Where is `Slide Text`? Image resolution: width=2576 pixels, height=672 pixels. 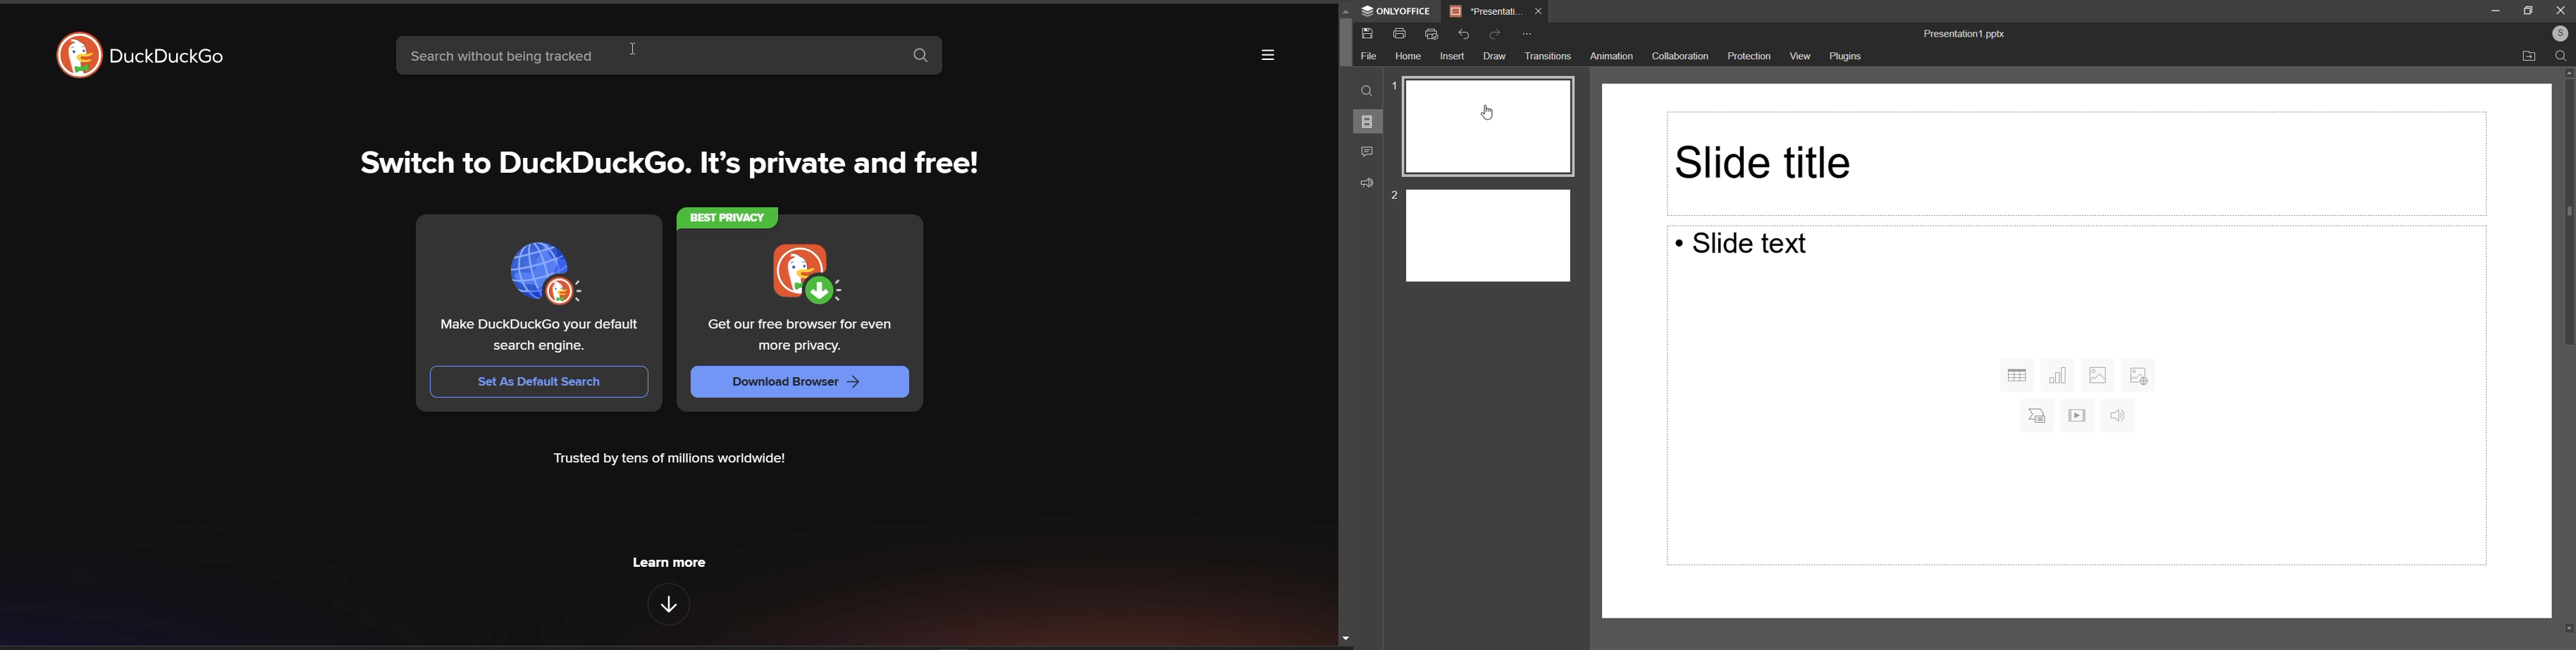
Slide Text is located at coordinates (1753, 246).